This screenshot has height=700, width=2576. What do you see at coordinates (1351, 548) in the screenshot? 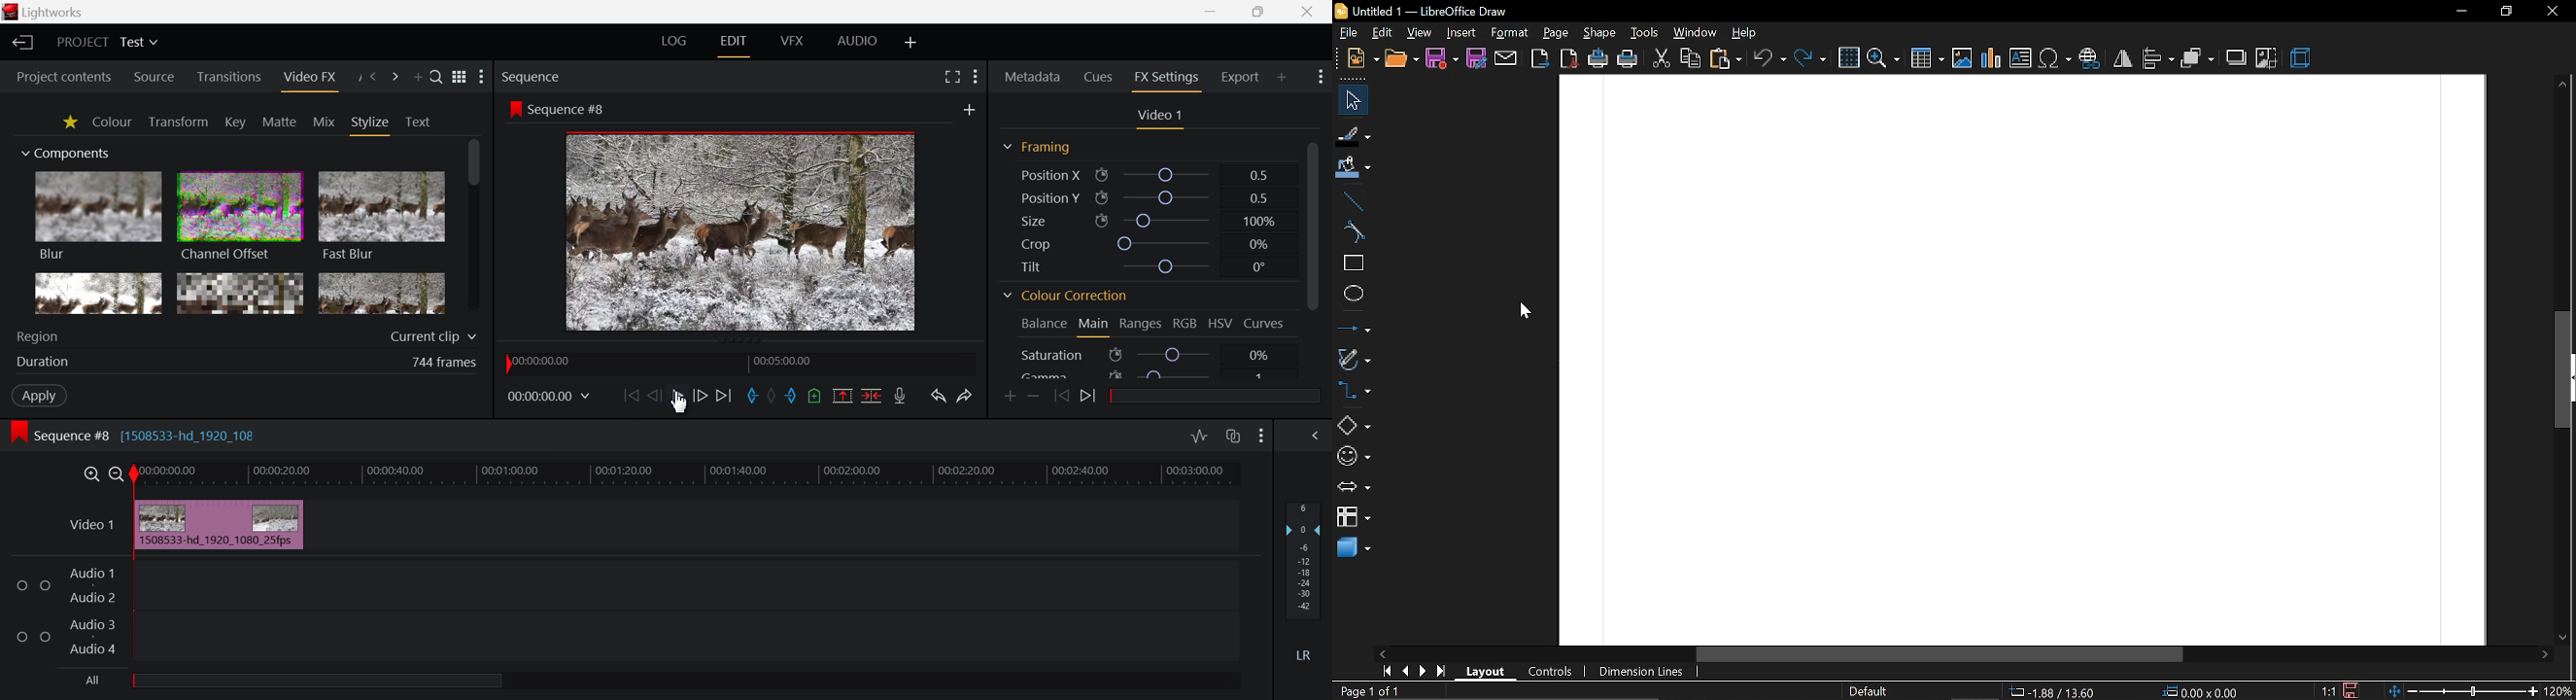
I see `3d shapes` at bounding box center [1351, 548].